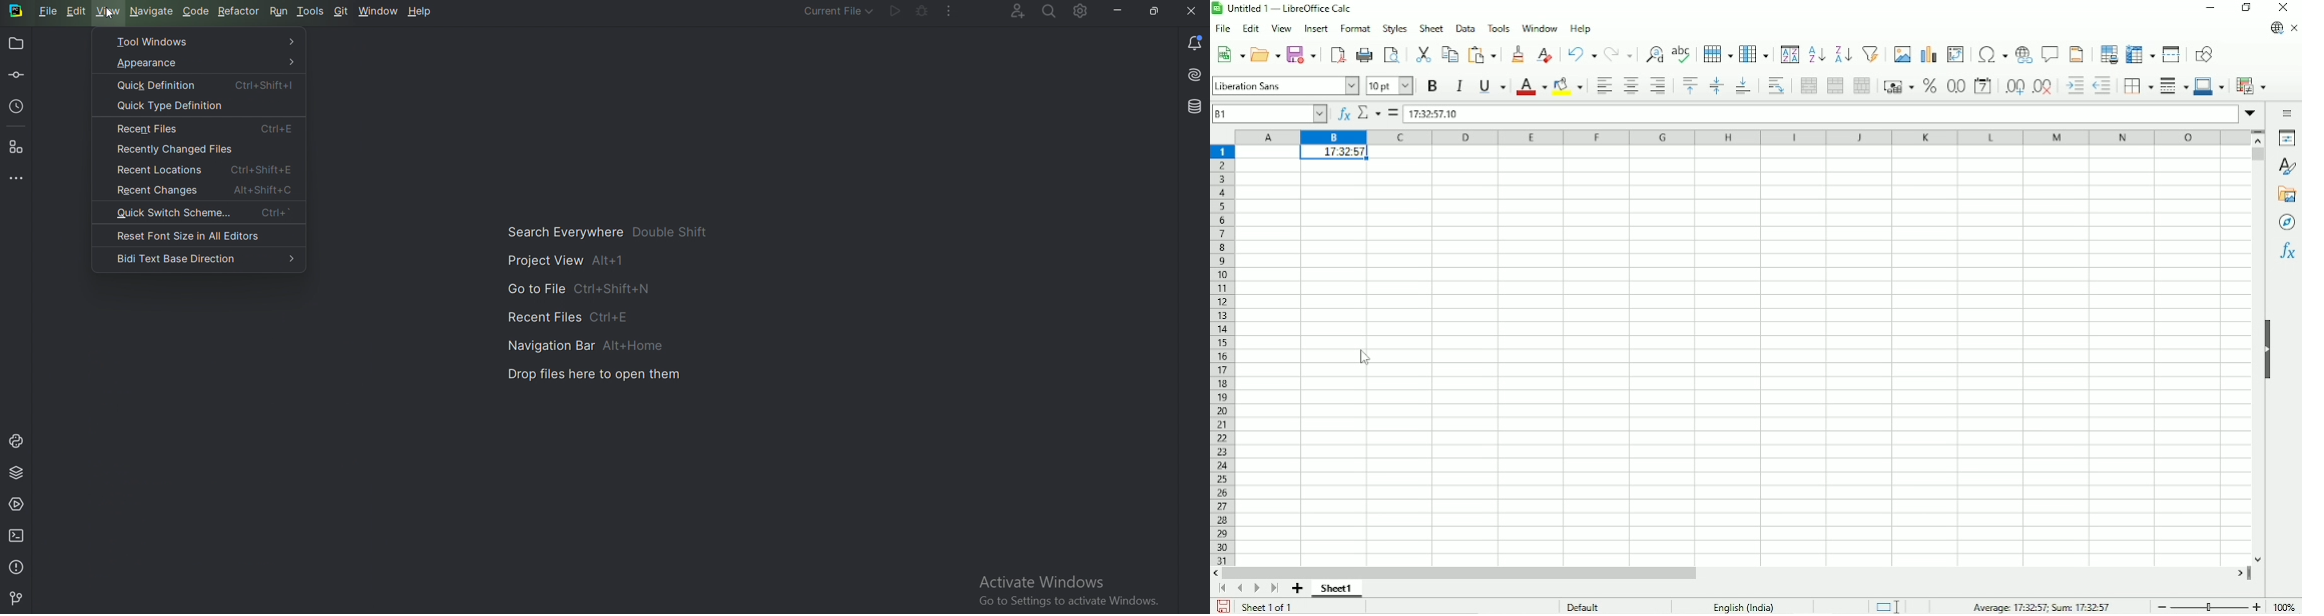 The height and width of the screenshot is (616, 2324). Describe the element at coordinates (1743, 137) in the screenshot. I see `Column headings` at that location.